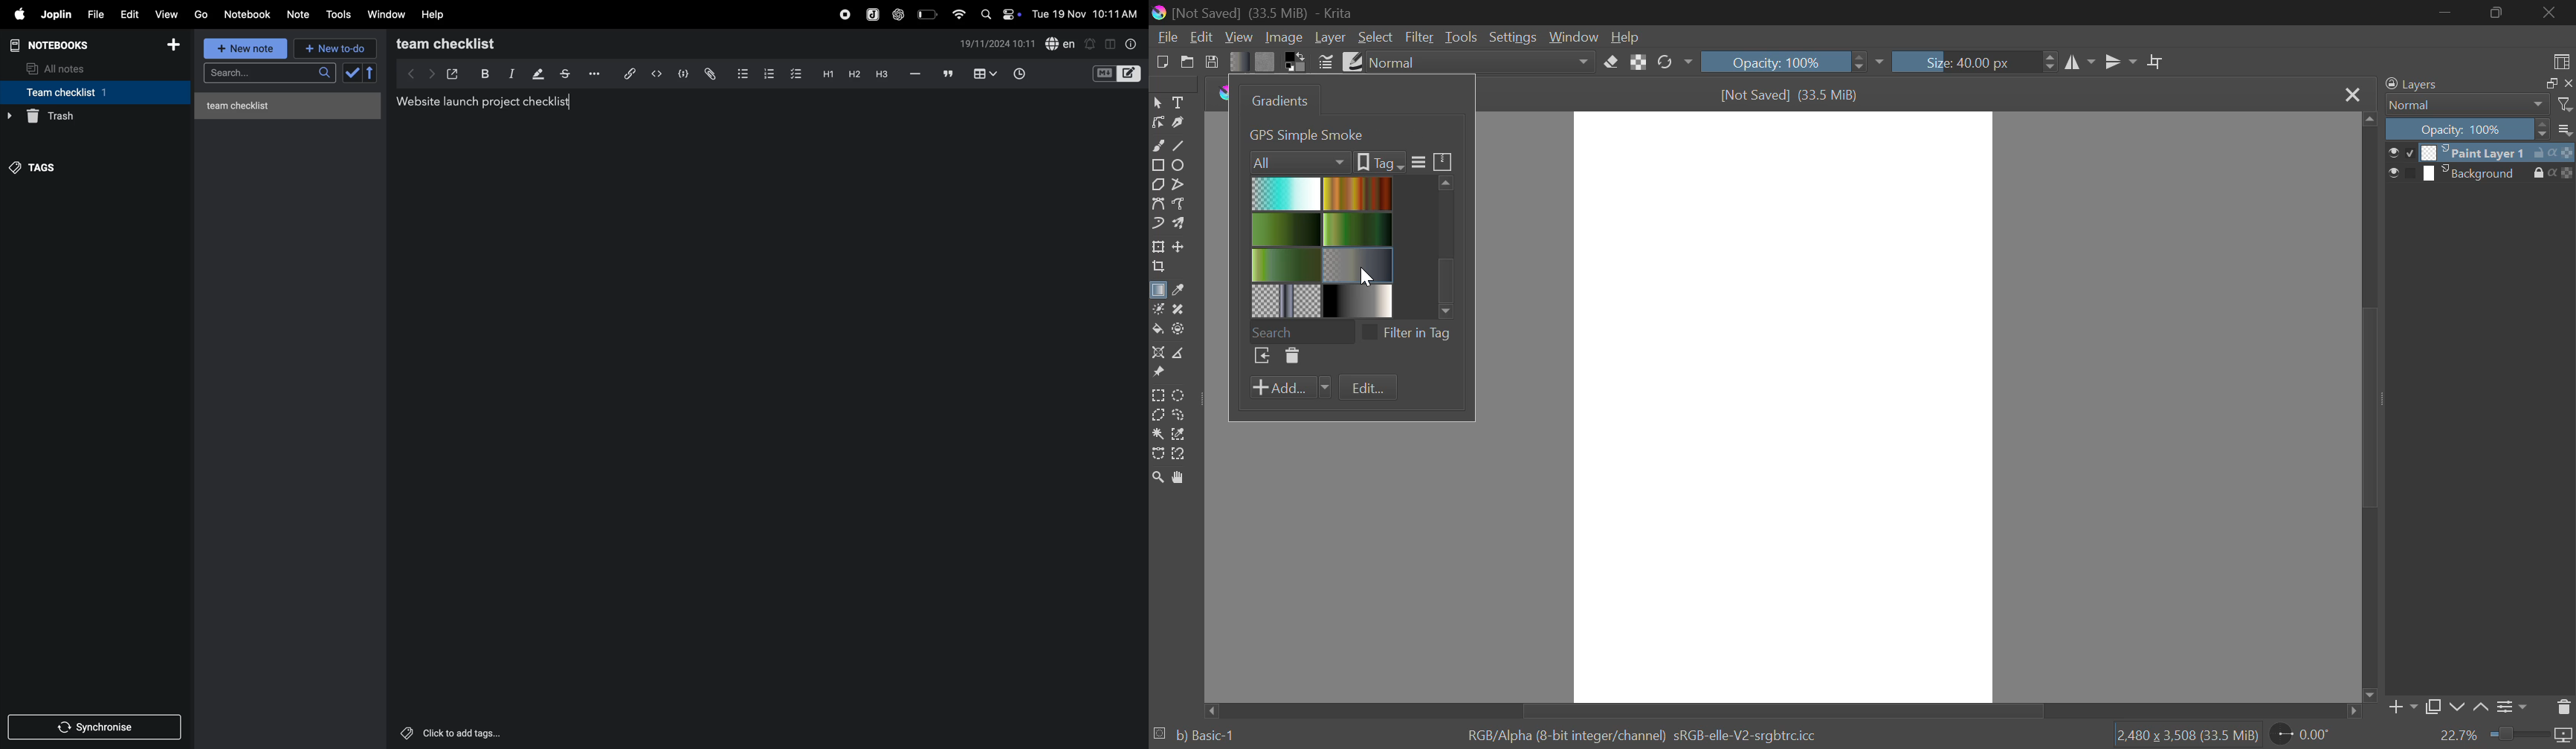  I want to click on Select, so click(1158, 101).